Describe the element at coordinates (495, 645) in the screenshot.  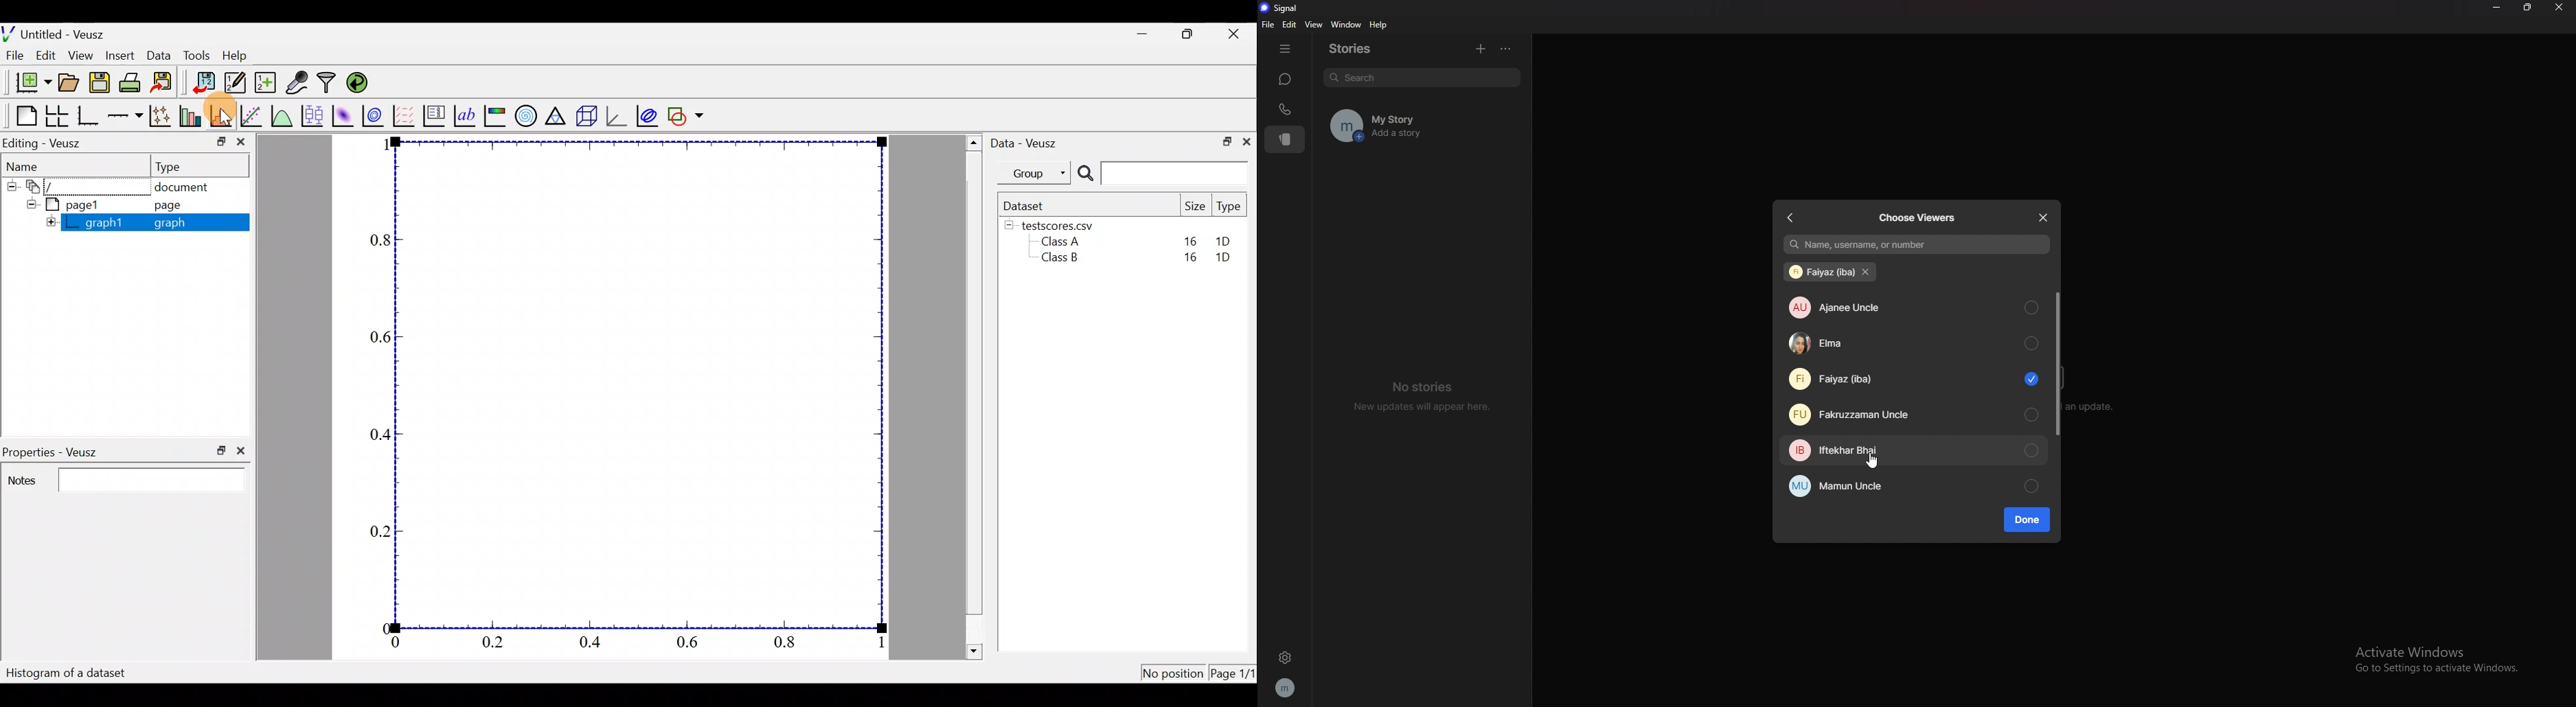
I see `0.2` at that location.